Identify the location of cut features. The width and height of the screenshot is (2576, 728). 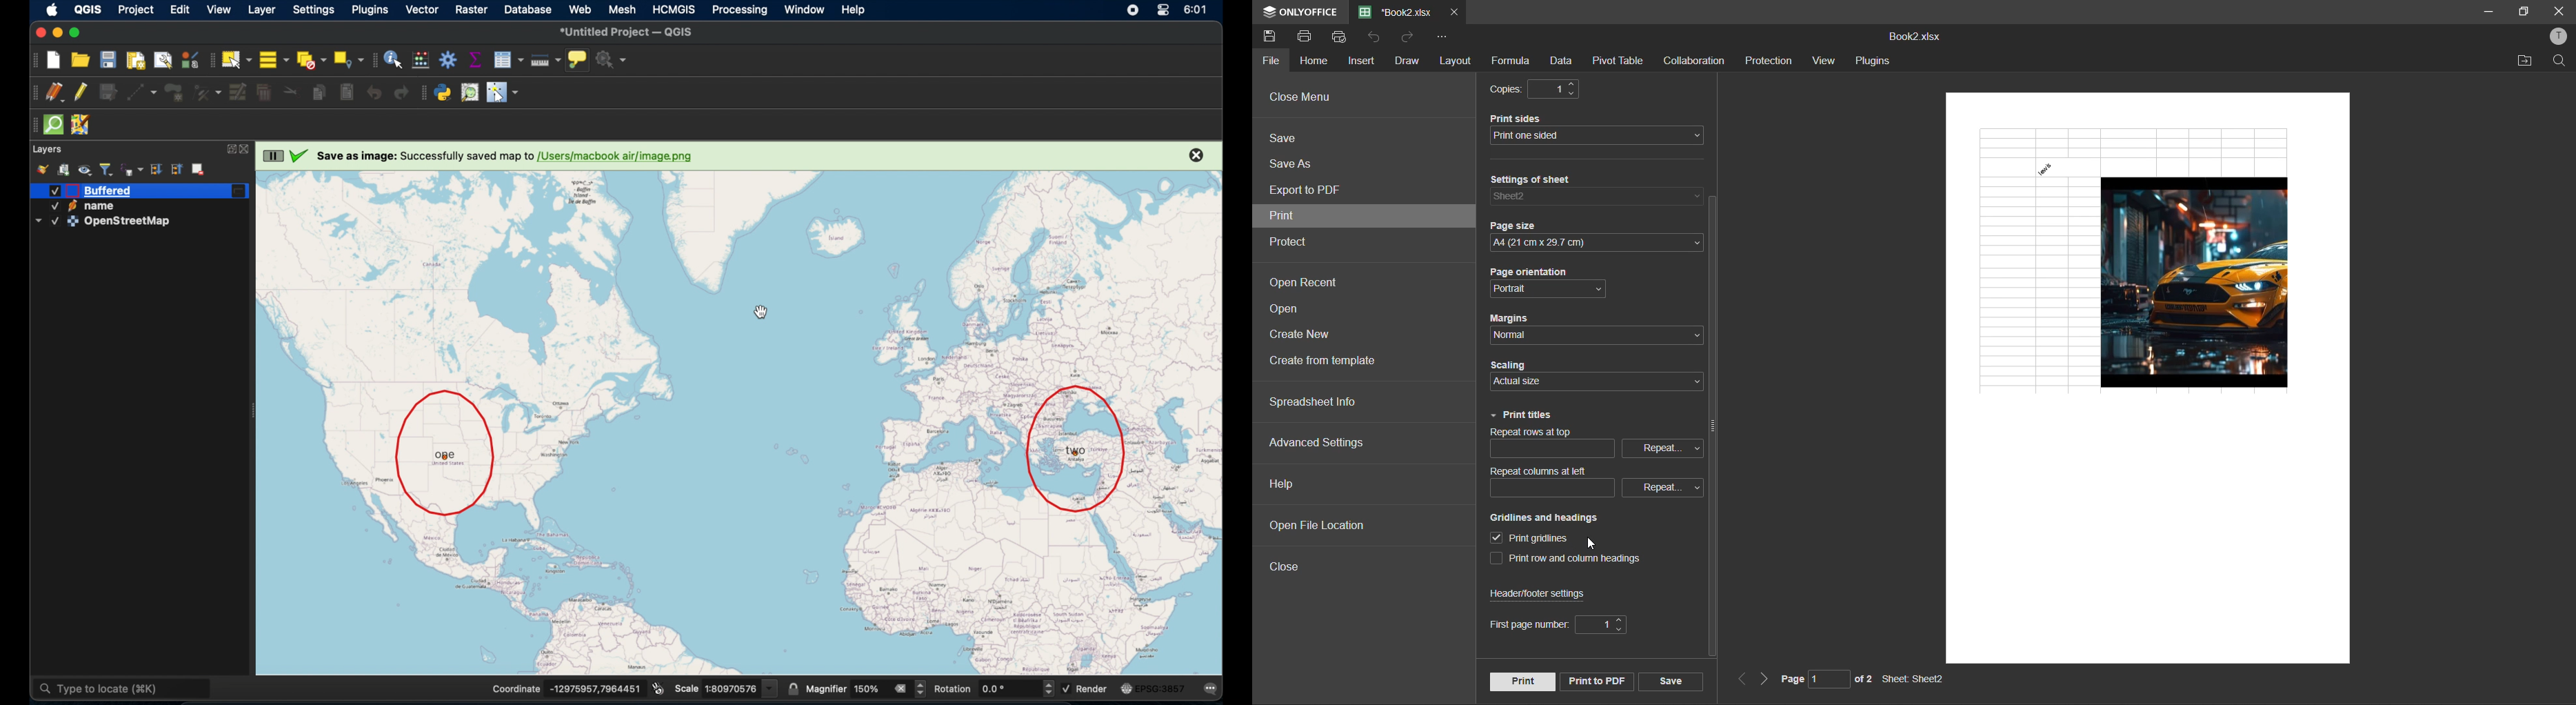
(288, 90).